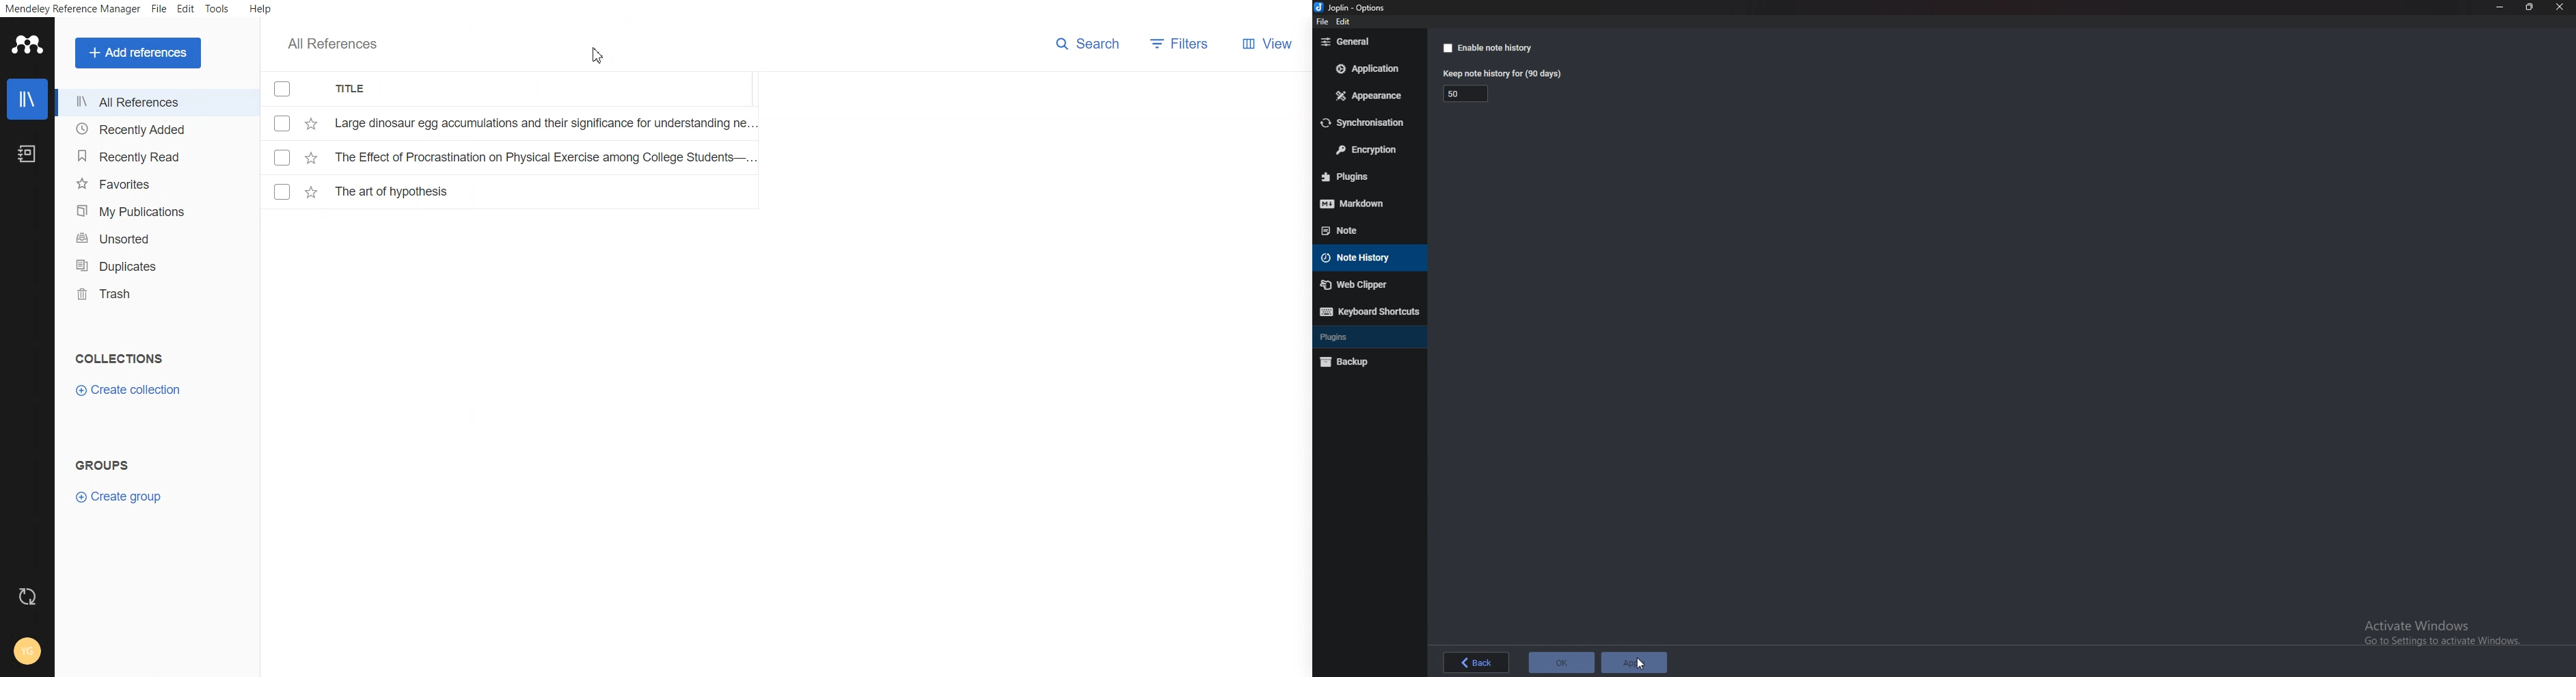 The height and width of the screenshot is (700, 2576). I want to click on note, so click(1359, 230).